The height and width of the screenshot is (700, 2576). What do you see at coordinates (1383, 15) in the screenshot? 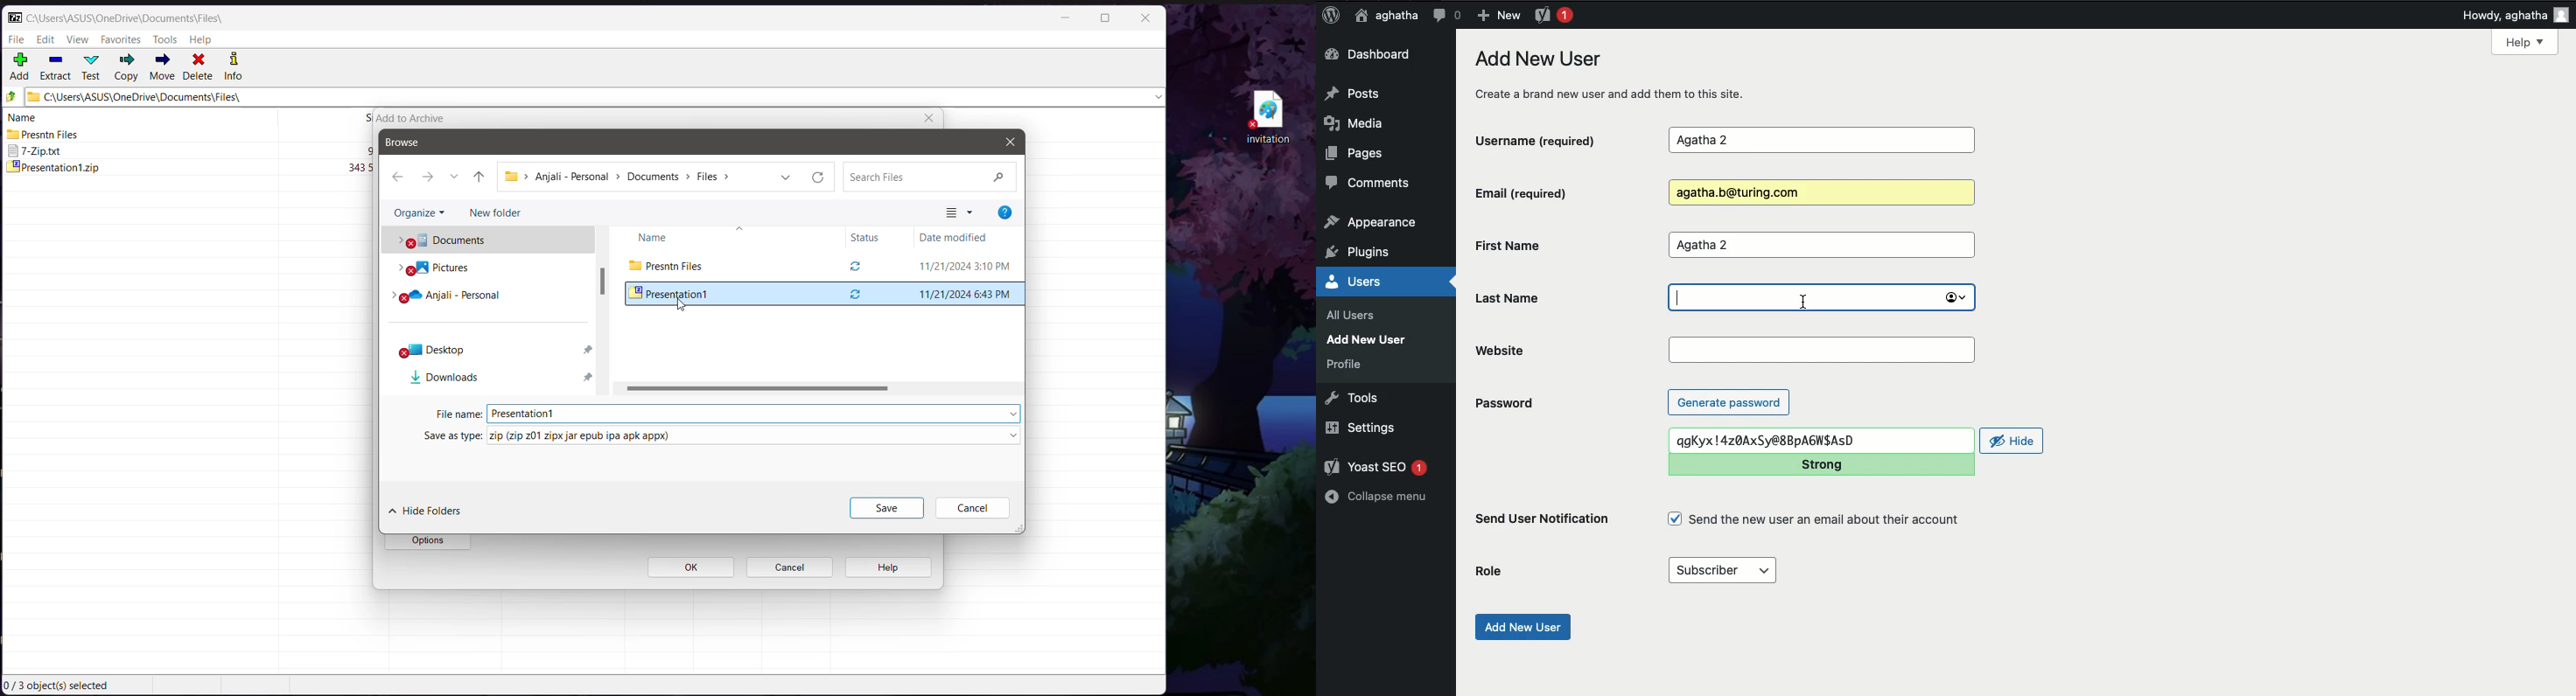
I see `aghatha` at bounding box center [1383, 15].